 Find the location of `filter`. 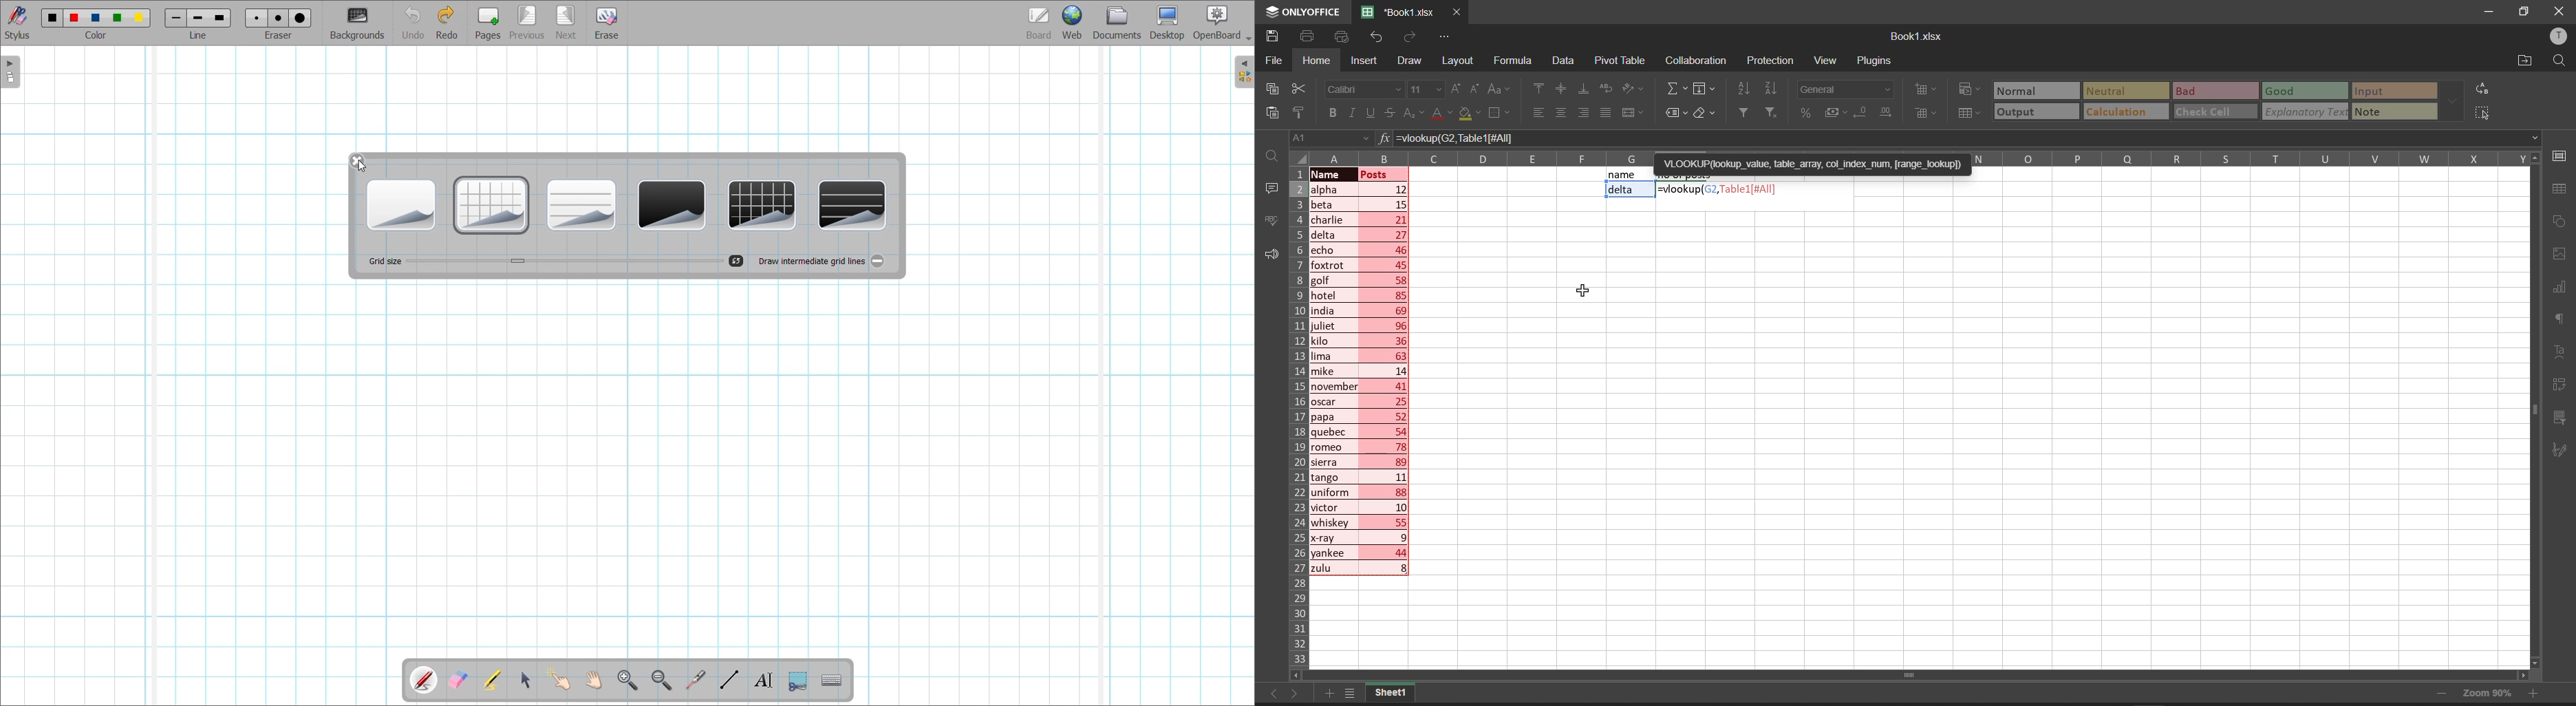

filter is located at coordinates (1743, 111).